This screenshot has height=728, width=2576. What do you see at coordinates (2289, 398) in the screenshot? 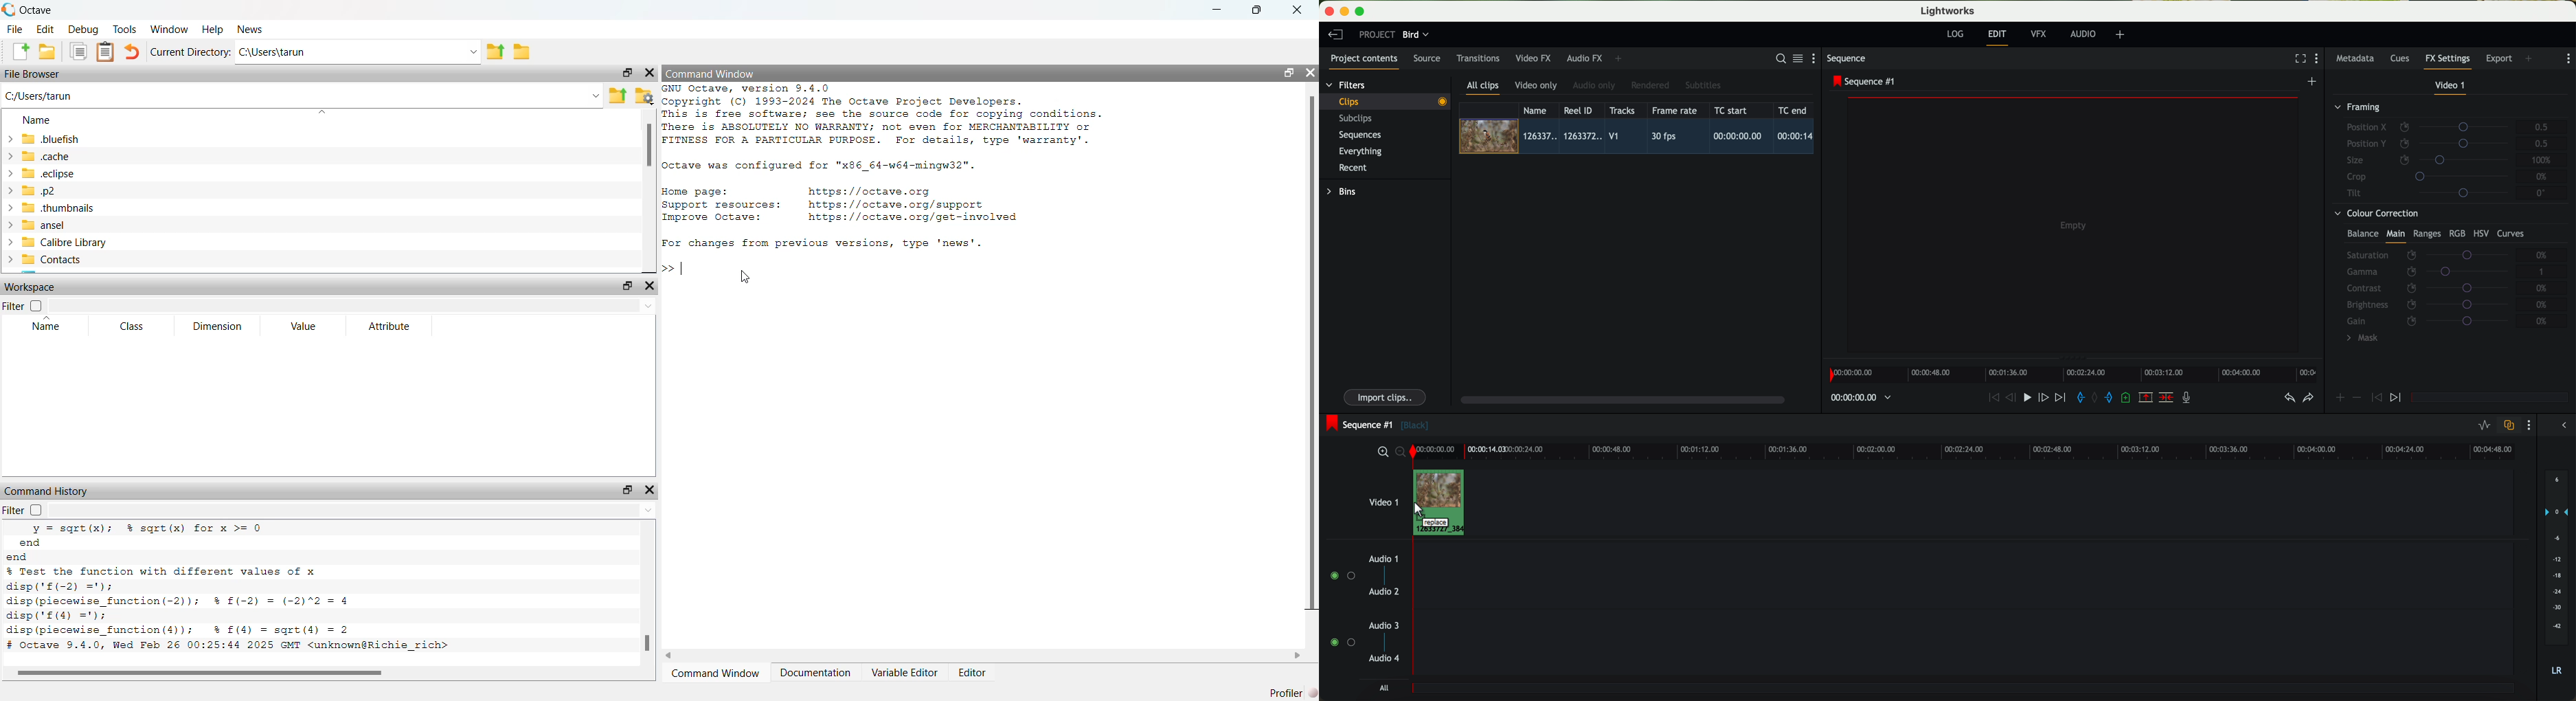
I see `undo` at bounding box center [2289, 398].